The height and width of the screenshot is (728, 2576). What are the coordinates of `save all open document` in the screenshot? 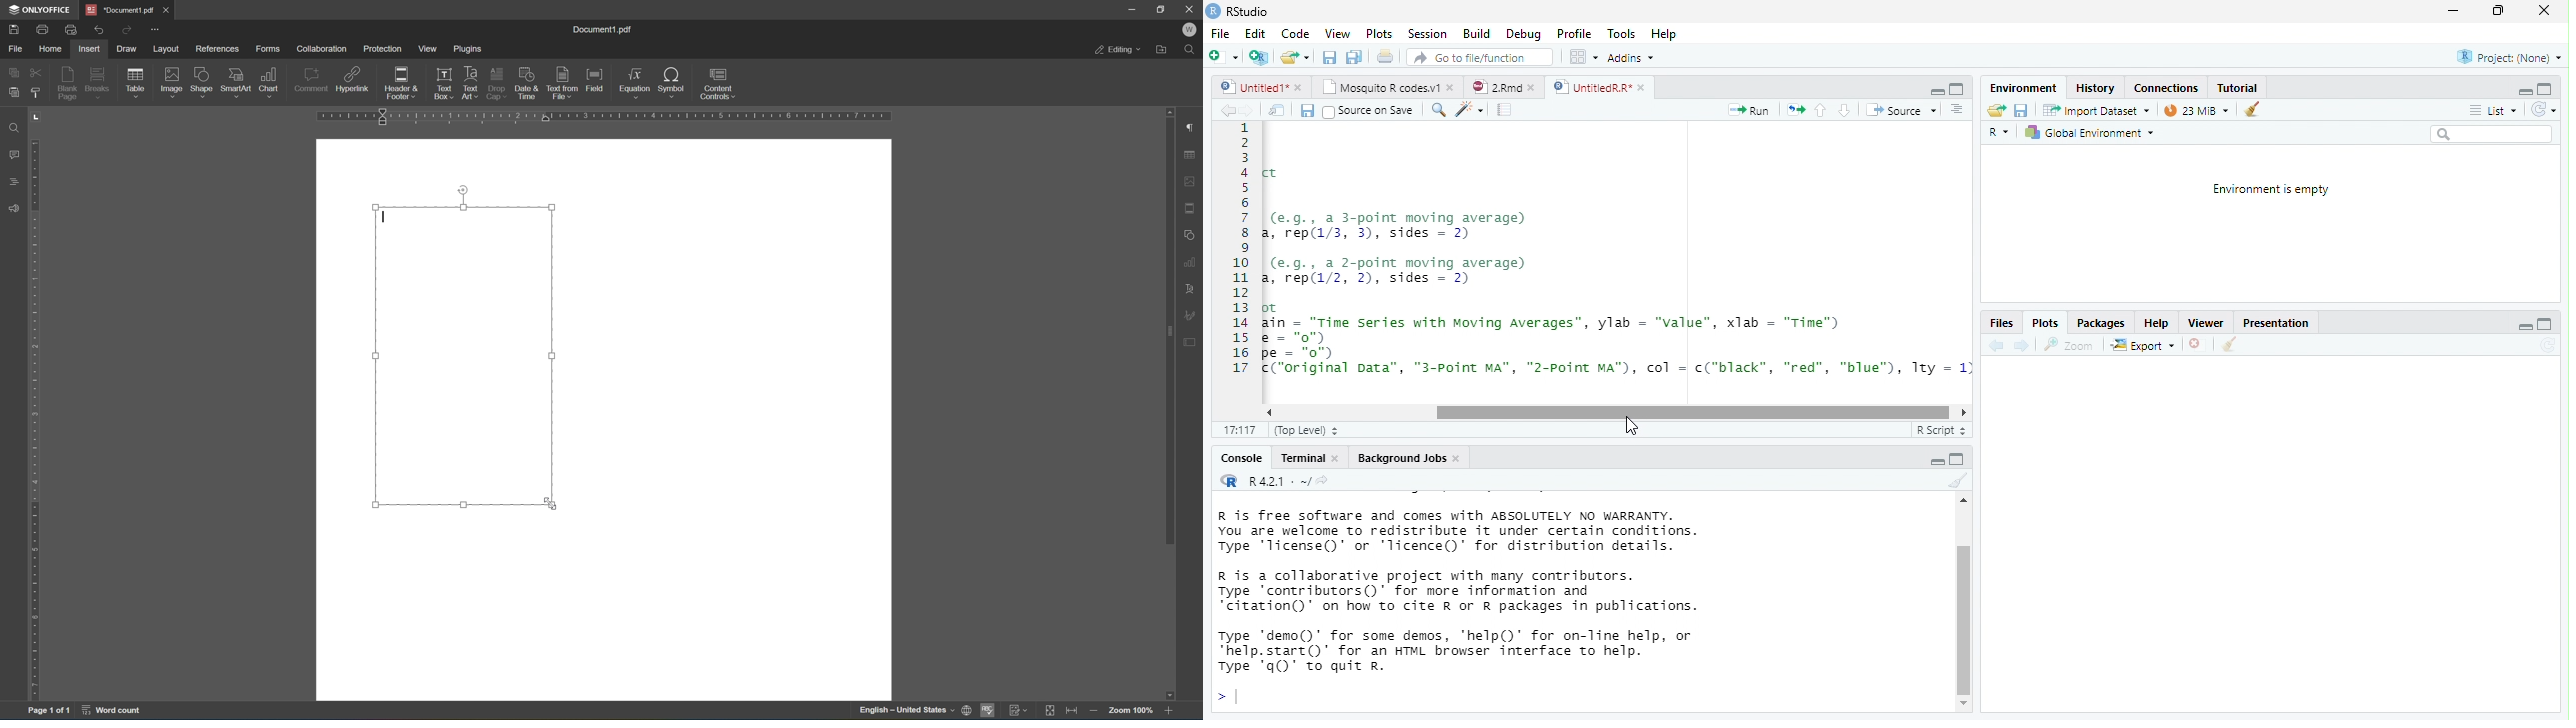 It's located at (1329, 57).